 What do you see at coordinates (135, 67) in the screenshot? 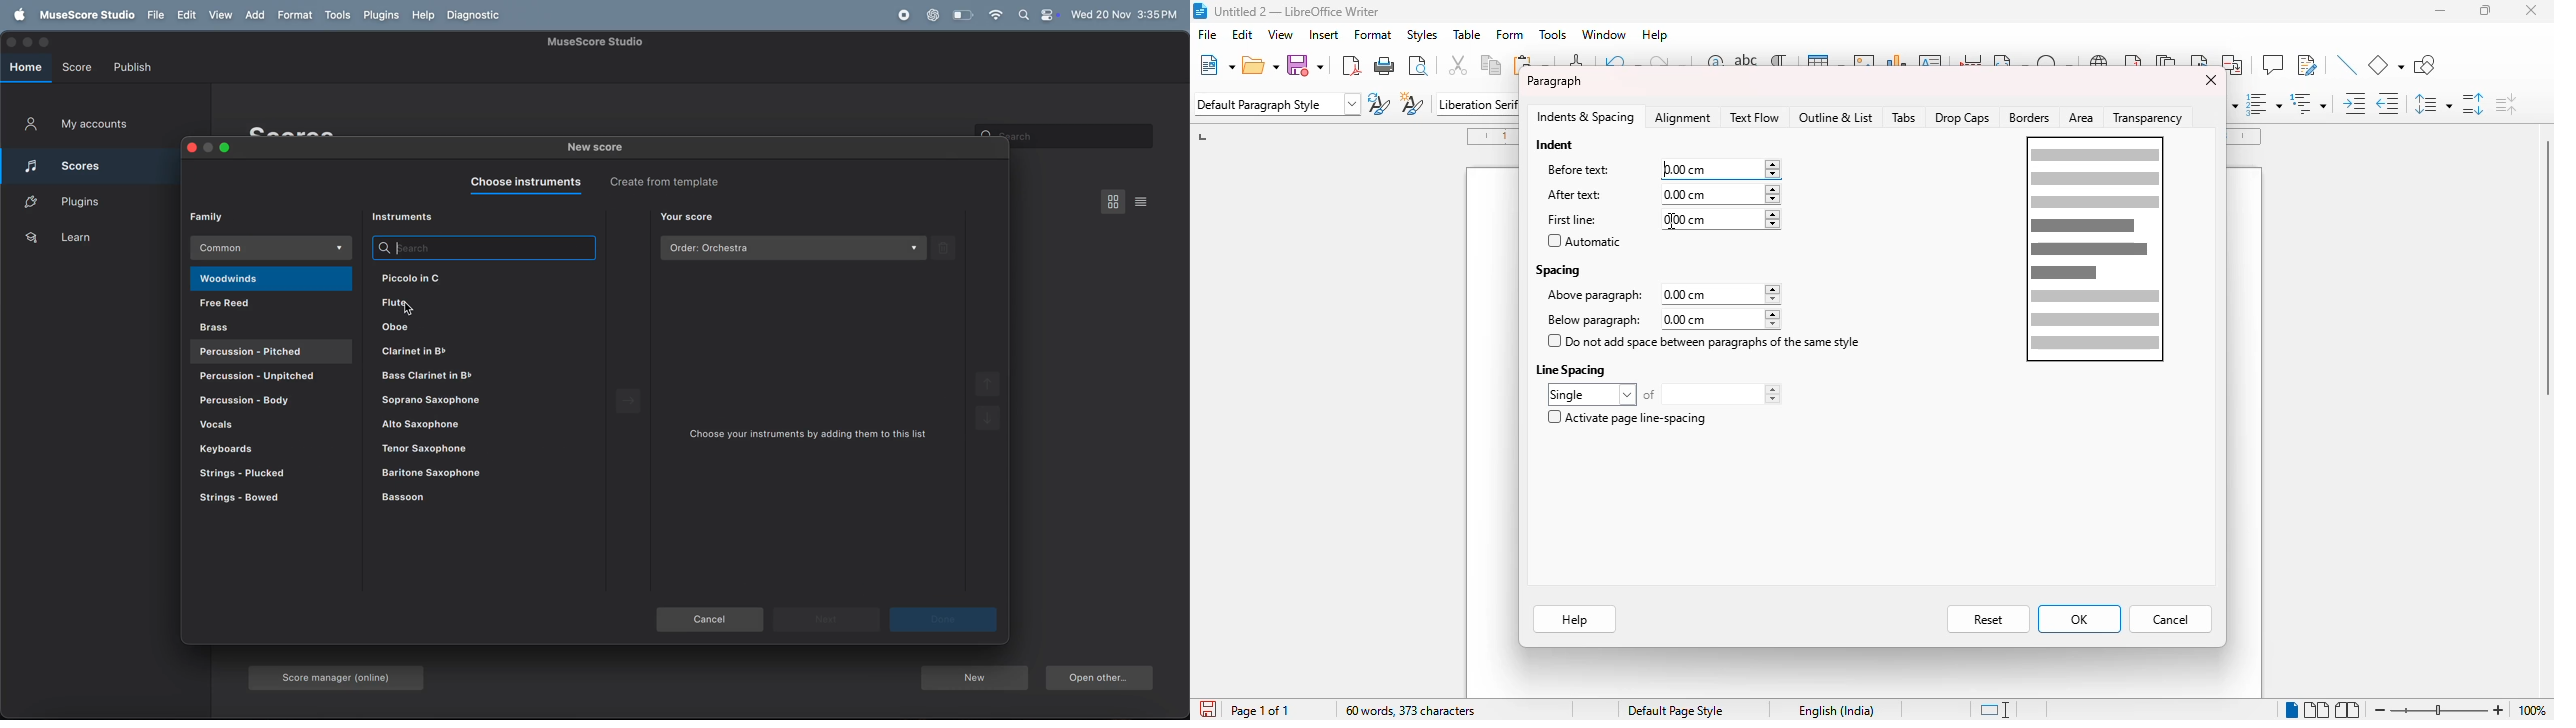
I see `publish` at bounding box center [135, 67].